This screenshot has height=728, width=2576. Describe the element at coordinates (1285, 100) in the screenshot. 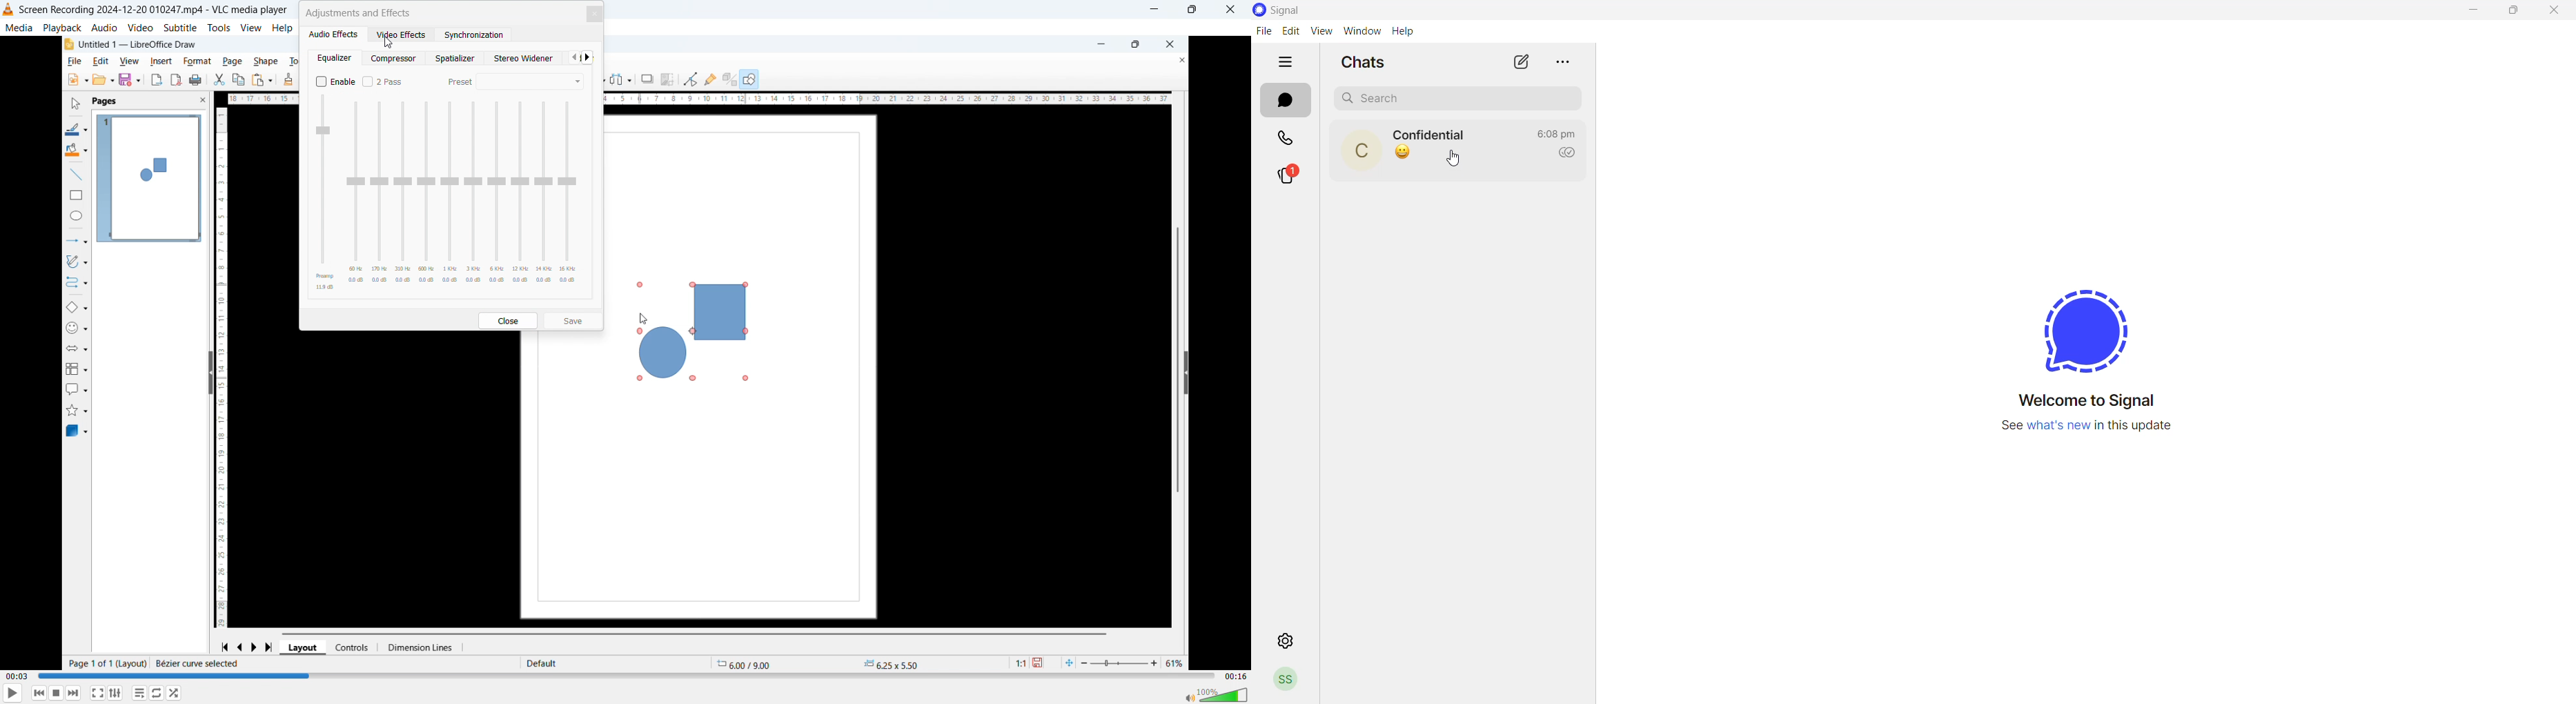

I see `chats` at that location.